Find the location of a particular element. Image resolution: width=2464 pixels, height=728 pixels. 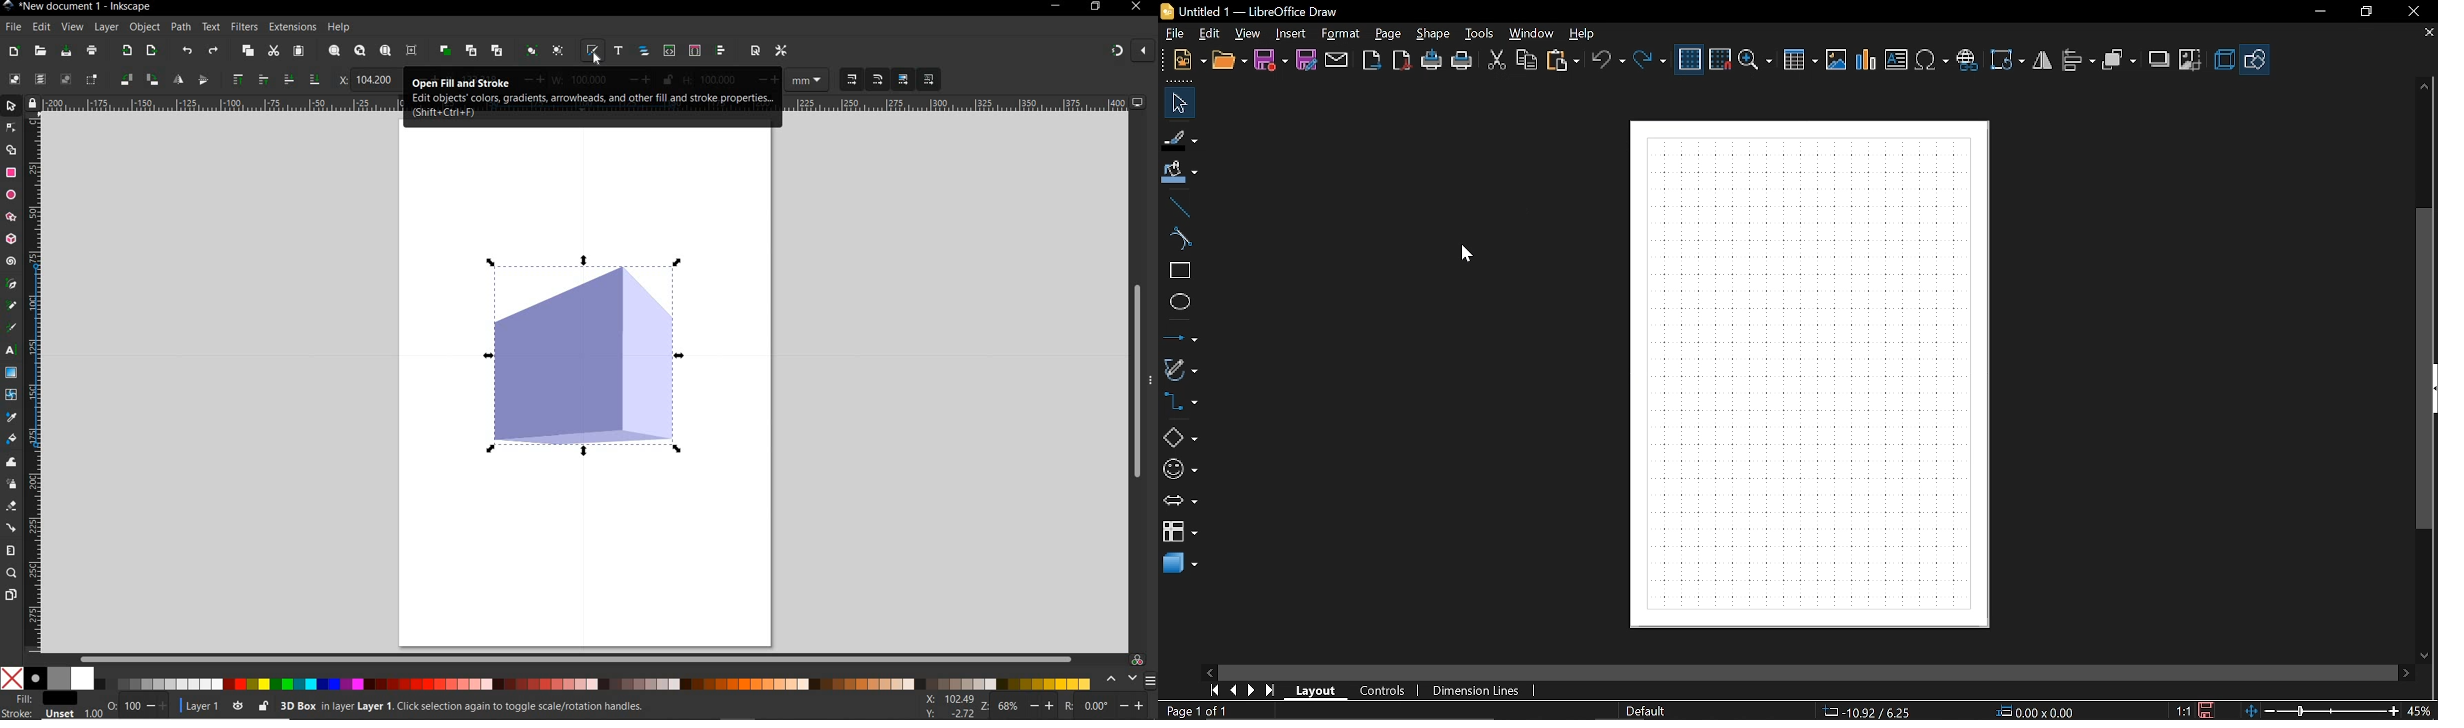

0 is located at coordinates (1099, 706).